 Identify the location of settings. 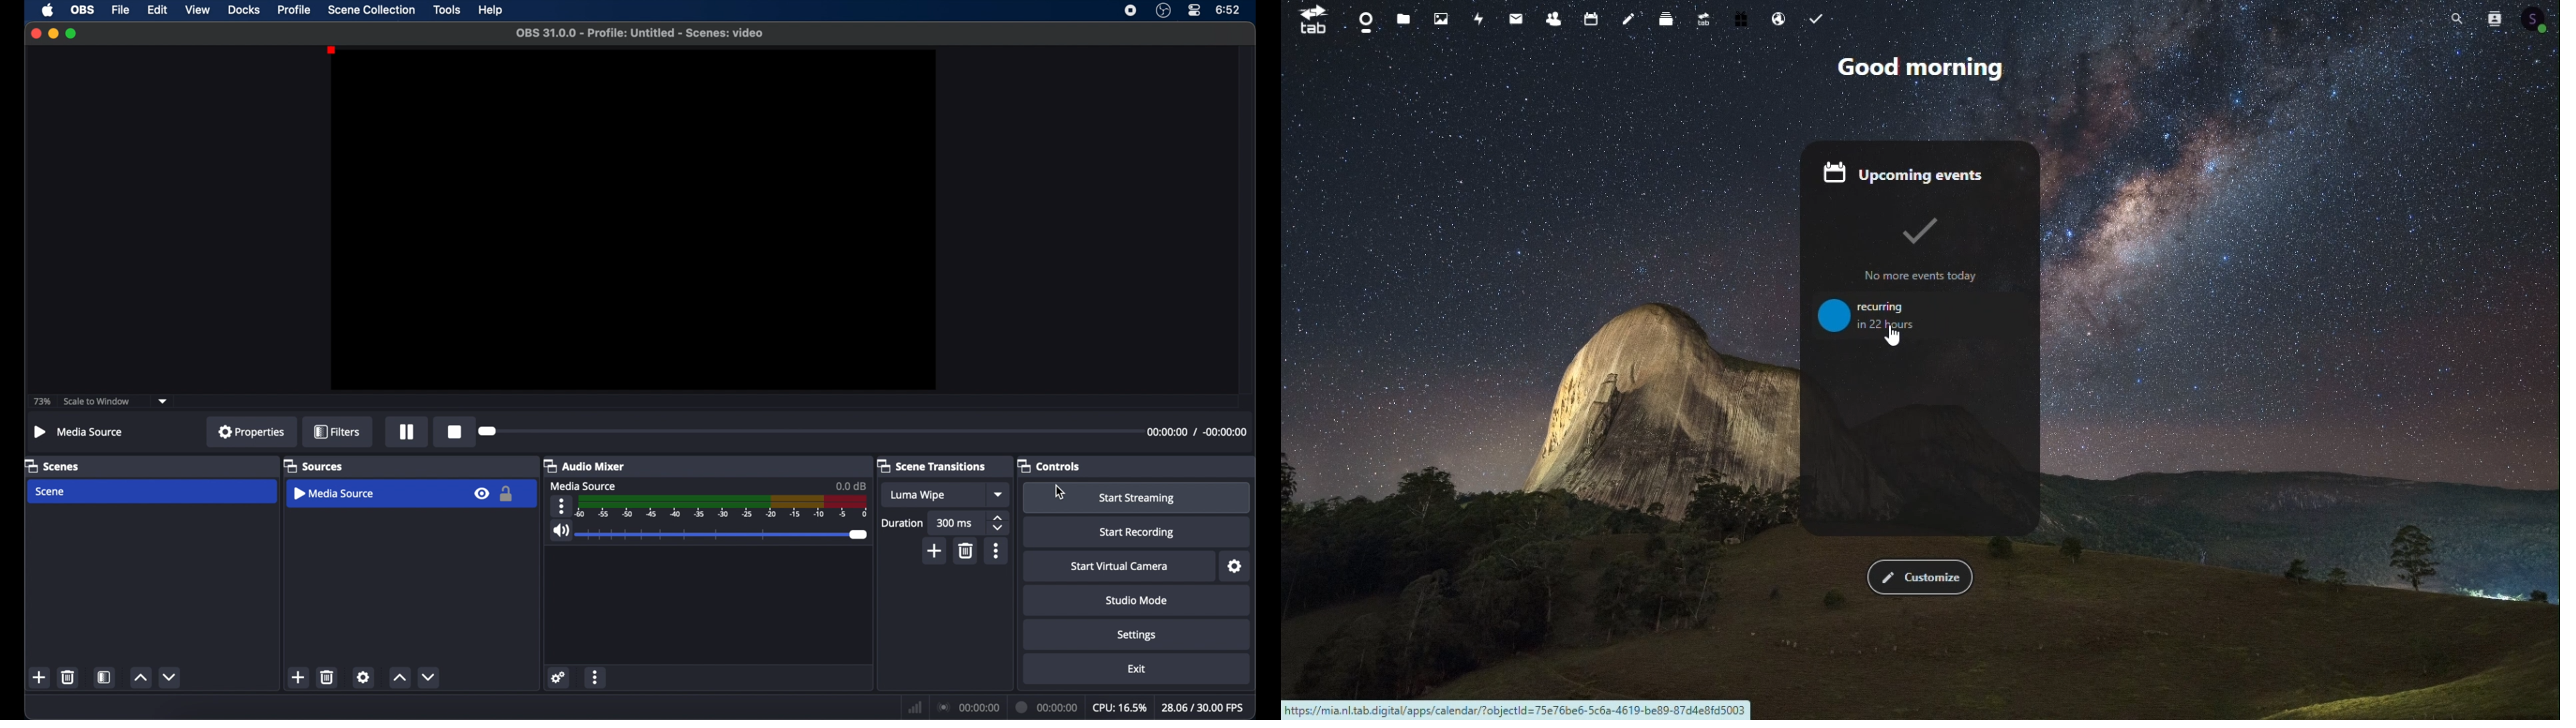
(1235, 567).